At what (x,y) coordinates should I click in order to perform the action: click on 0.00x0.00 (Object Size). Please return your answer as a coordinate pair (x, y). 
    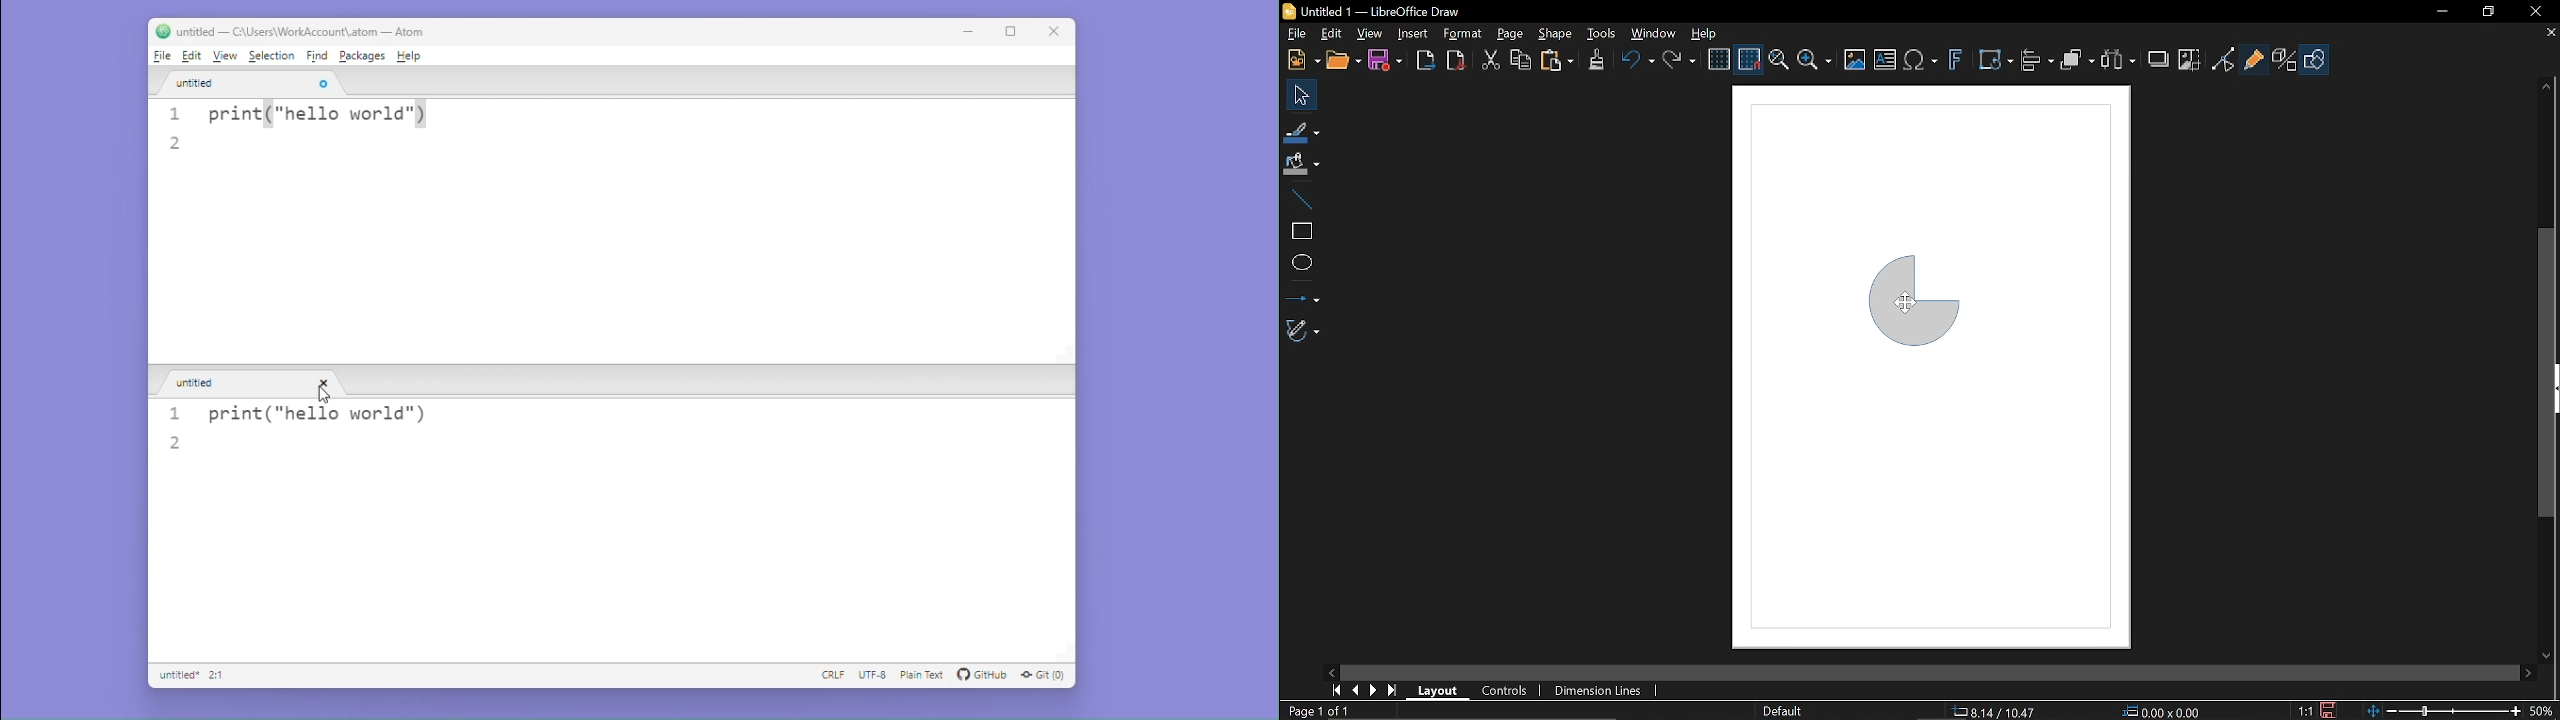
    Looking at the image, I should click on (2162, 712).